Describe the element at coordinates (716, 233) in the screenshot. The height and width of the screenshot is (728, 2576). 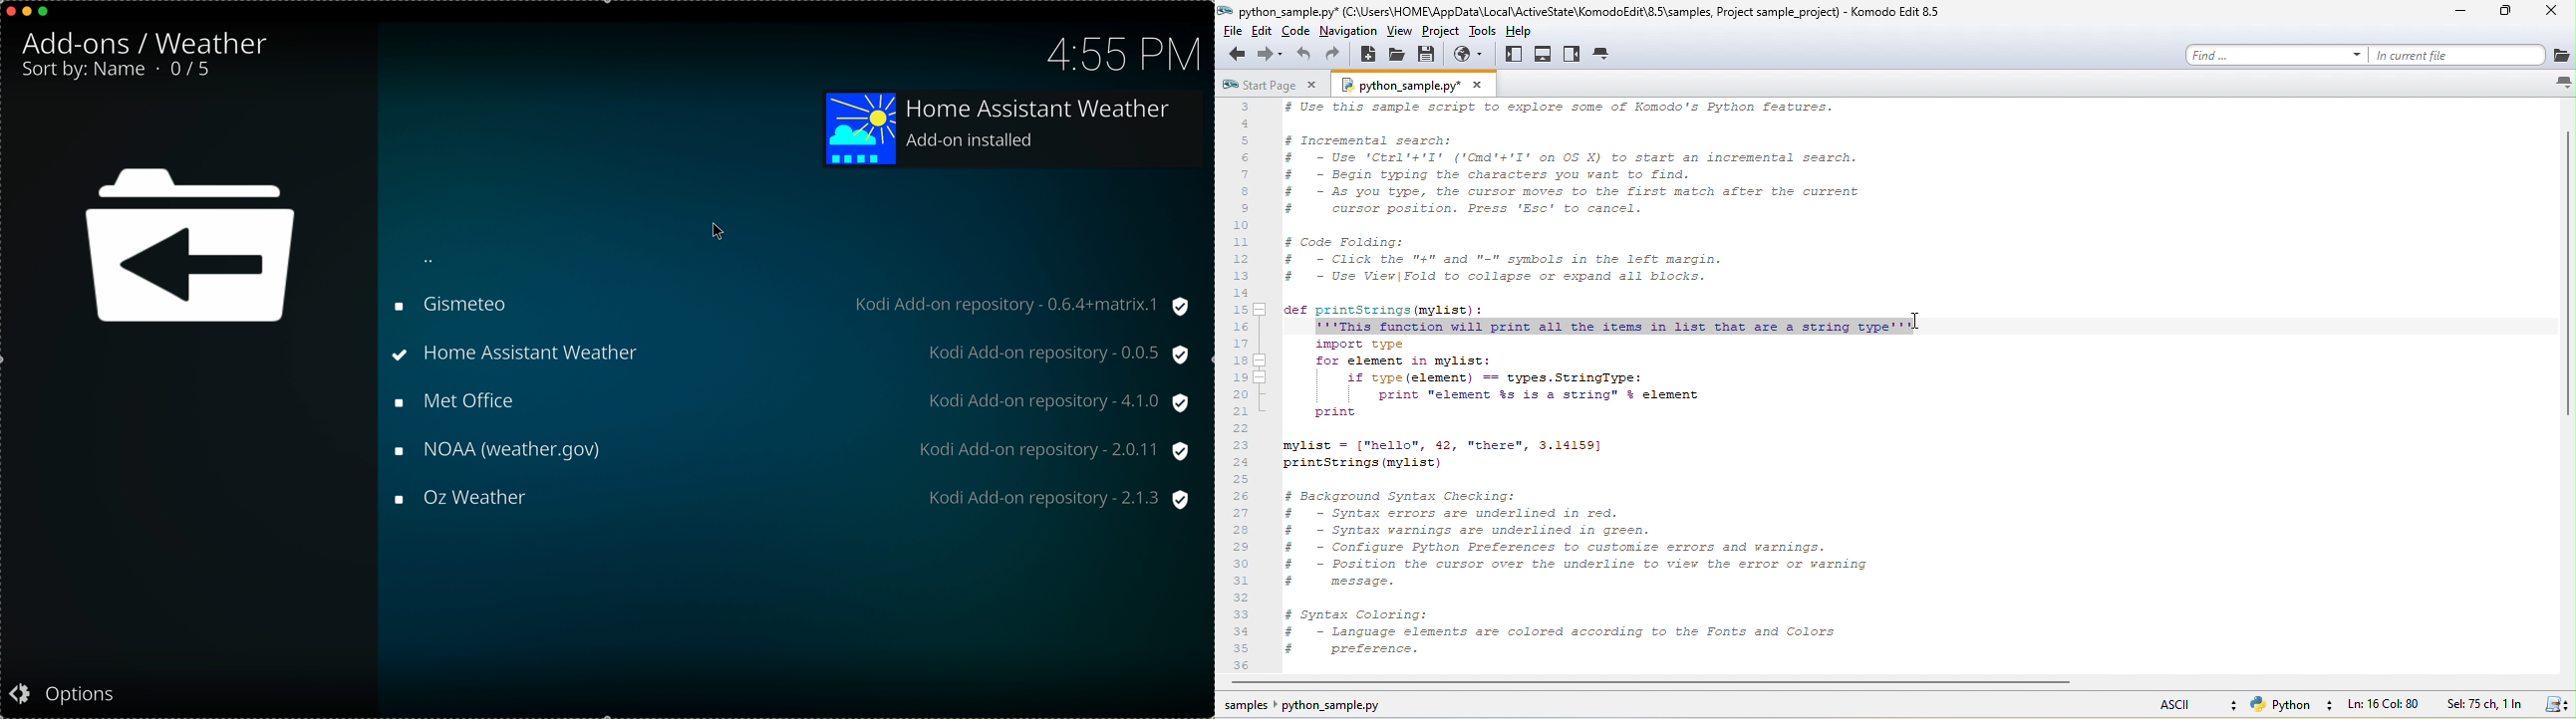
I see `mouse` at that location.